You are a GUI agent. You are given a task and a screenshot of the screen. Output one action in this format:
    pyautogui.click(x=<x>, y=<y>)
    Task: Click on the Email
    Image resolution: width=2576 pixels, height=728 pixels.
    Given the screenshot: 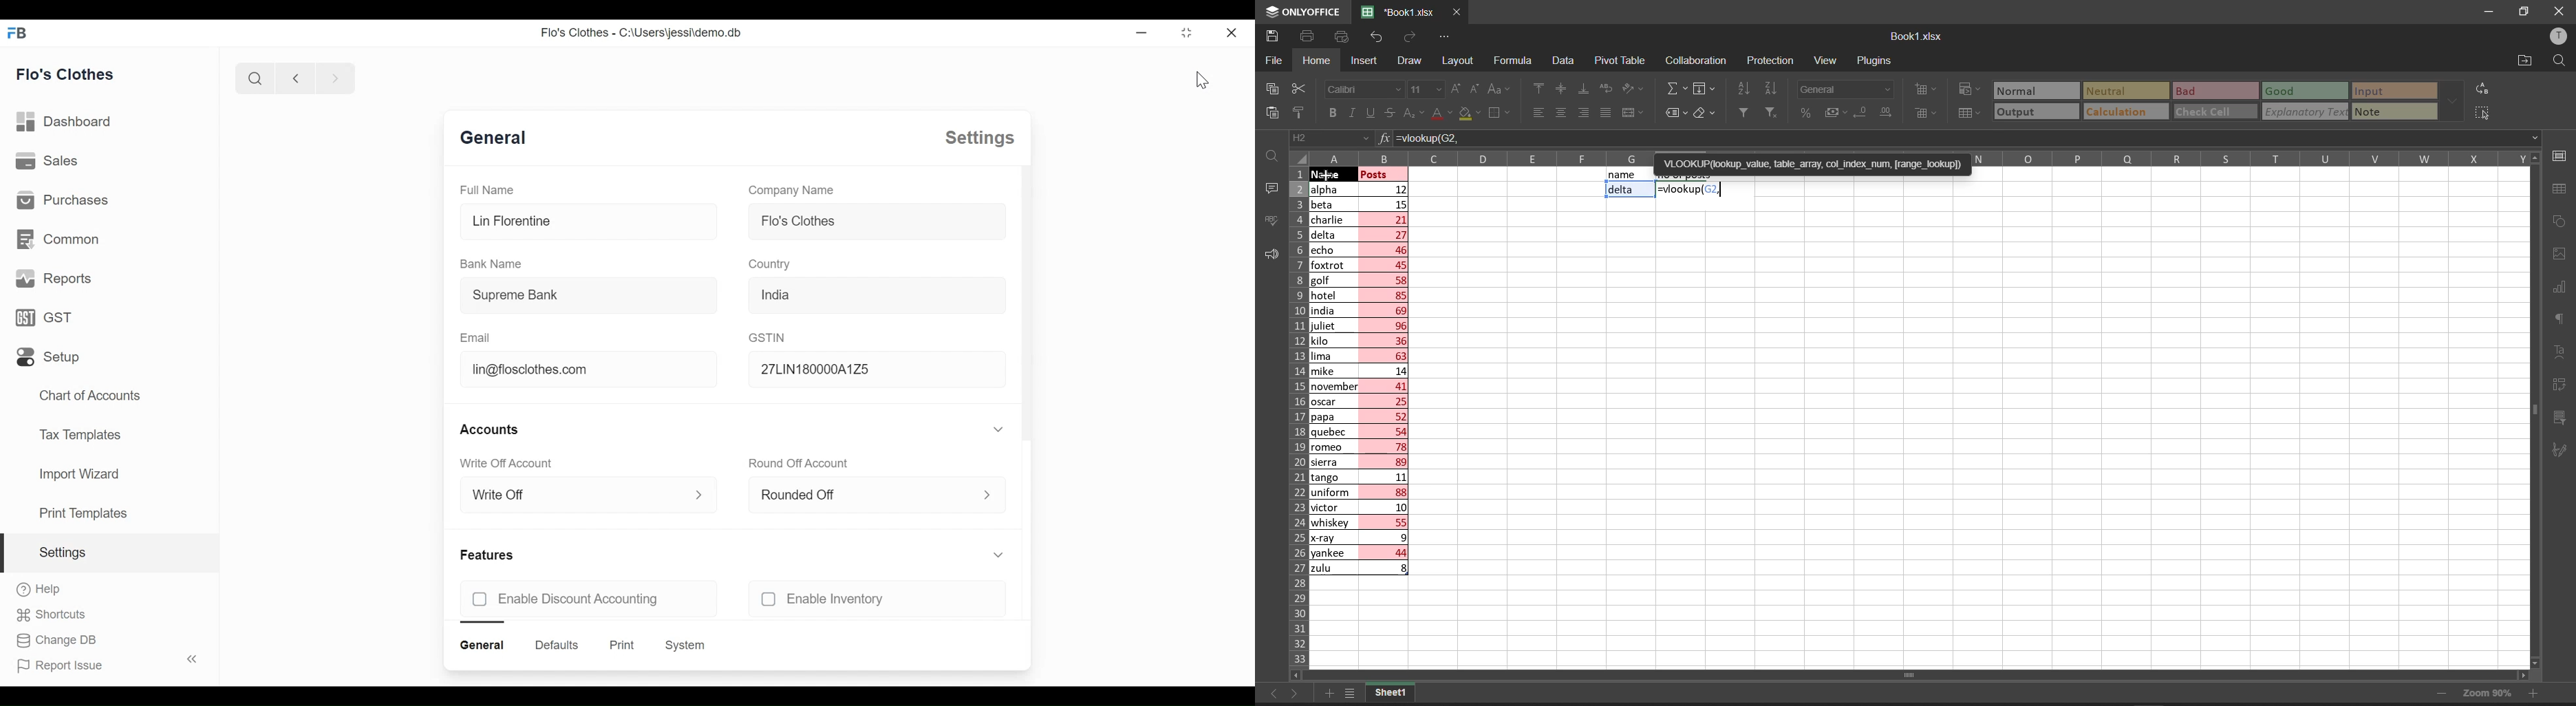 What is the action you would take?
    pyautogui.click(x=475, y=331)
    